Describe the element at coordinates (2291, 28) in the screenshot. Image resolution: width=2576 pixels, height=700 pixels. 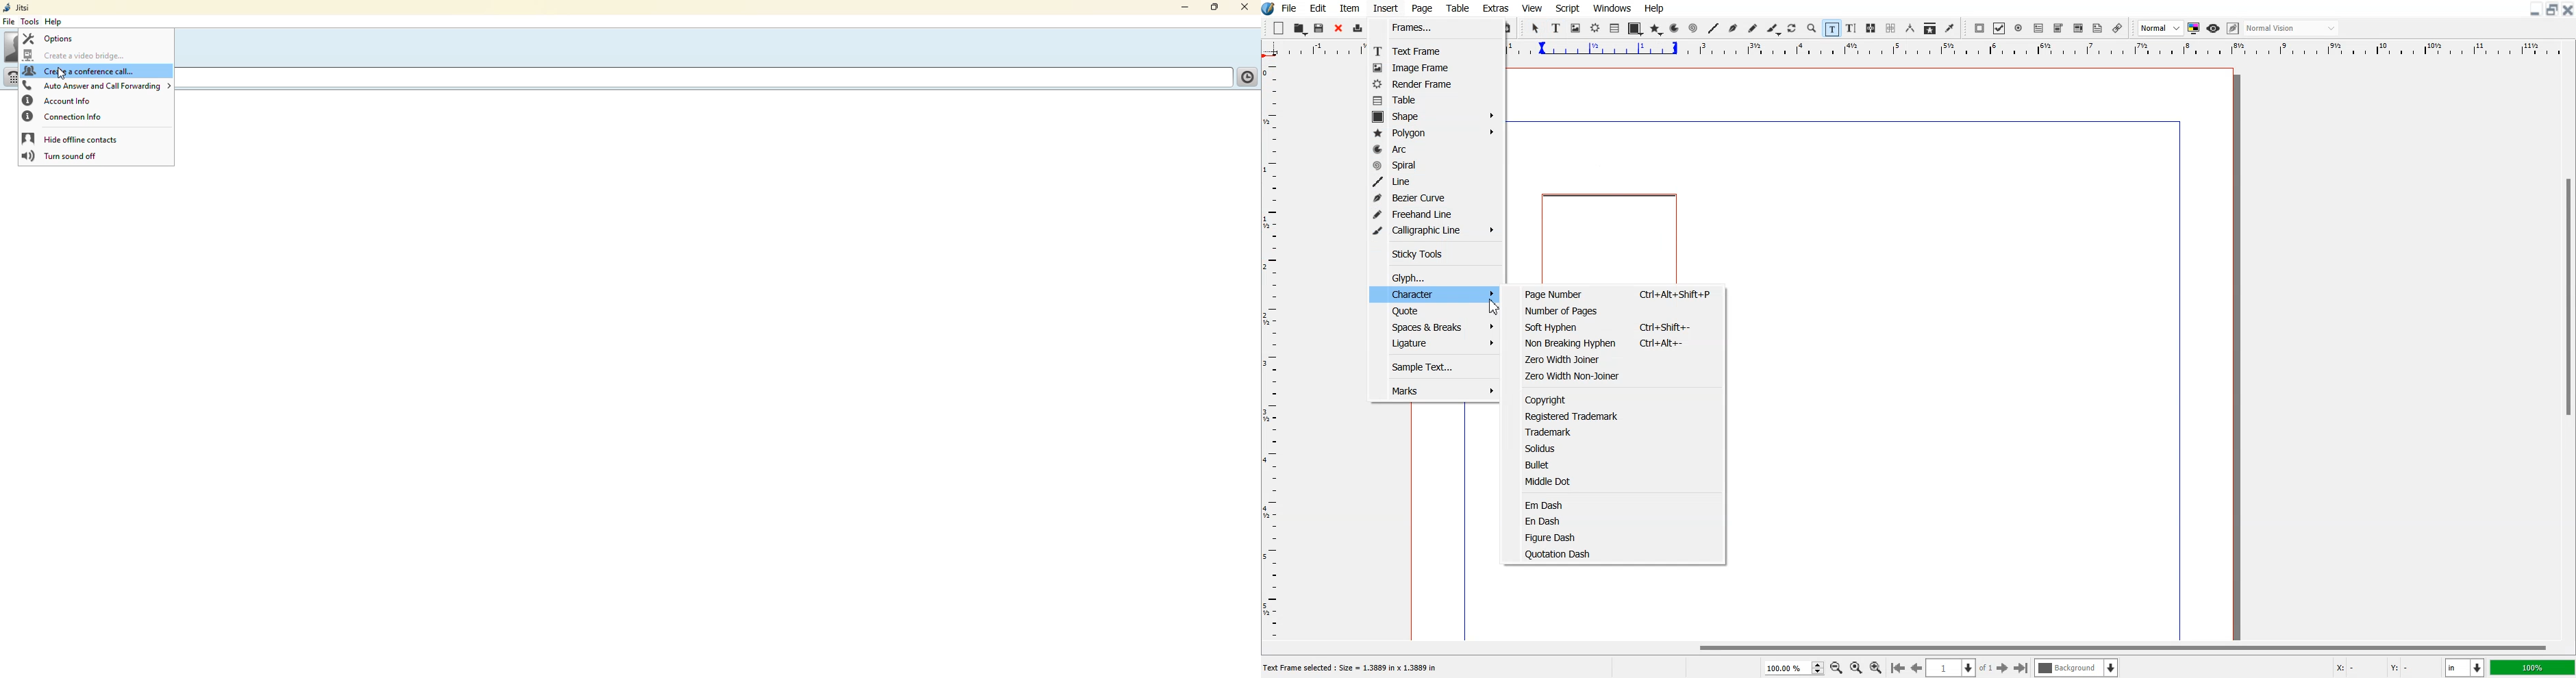
I see `Select the visual appearance` at that location.